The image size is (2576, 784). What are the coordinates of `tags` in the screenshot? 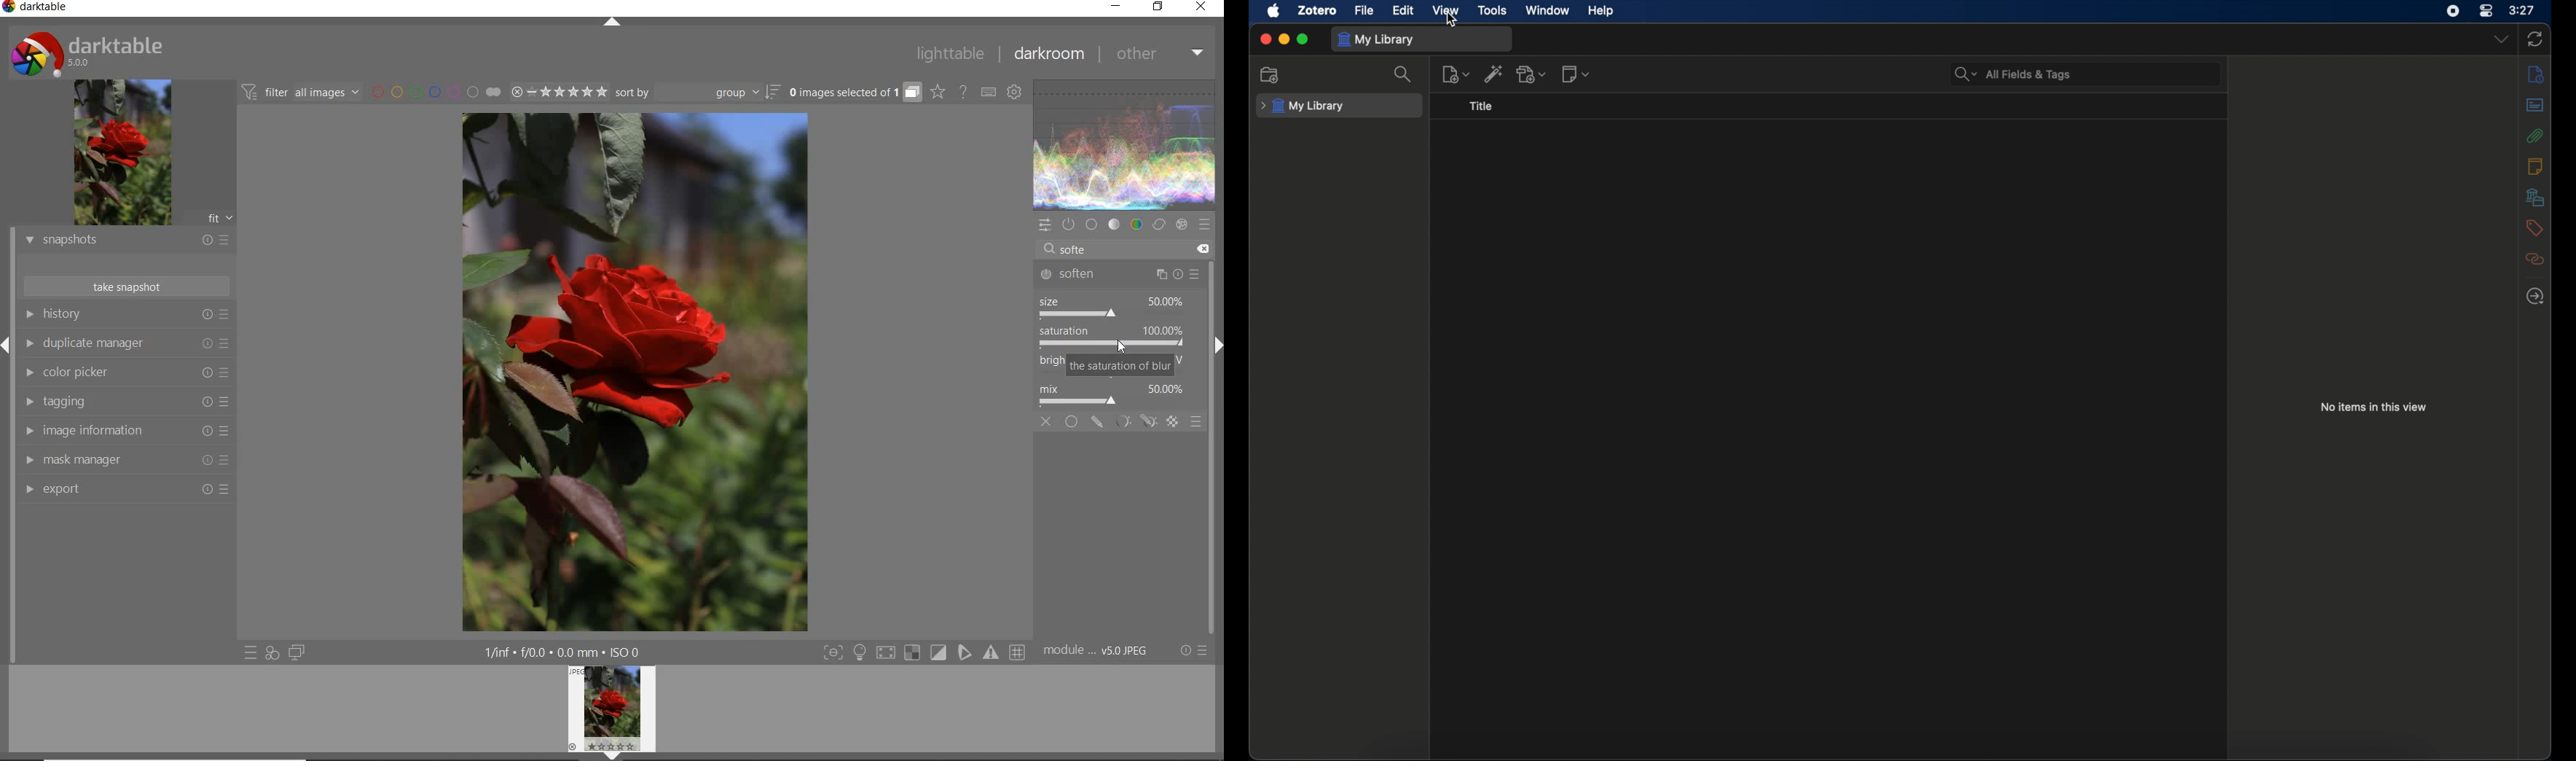 It's located at (2534, 228).